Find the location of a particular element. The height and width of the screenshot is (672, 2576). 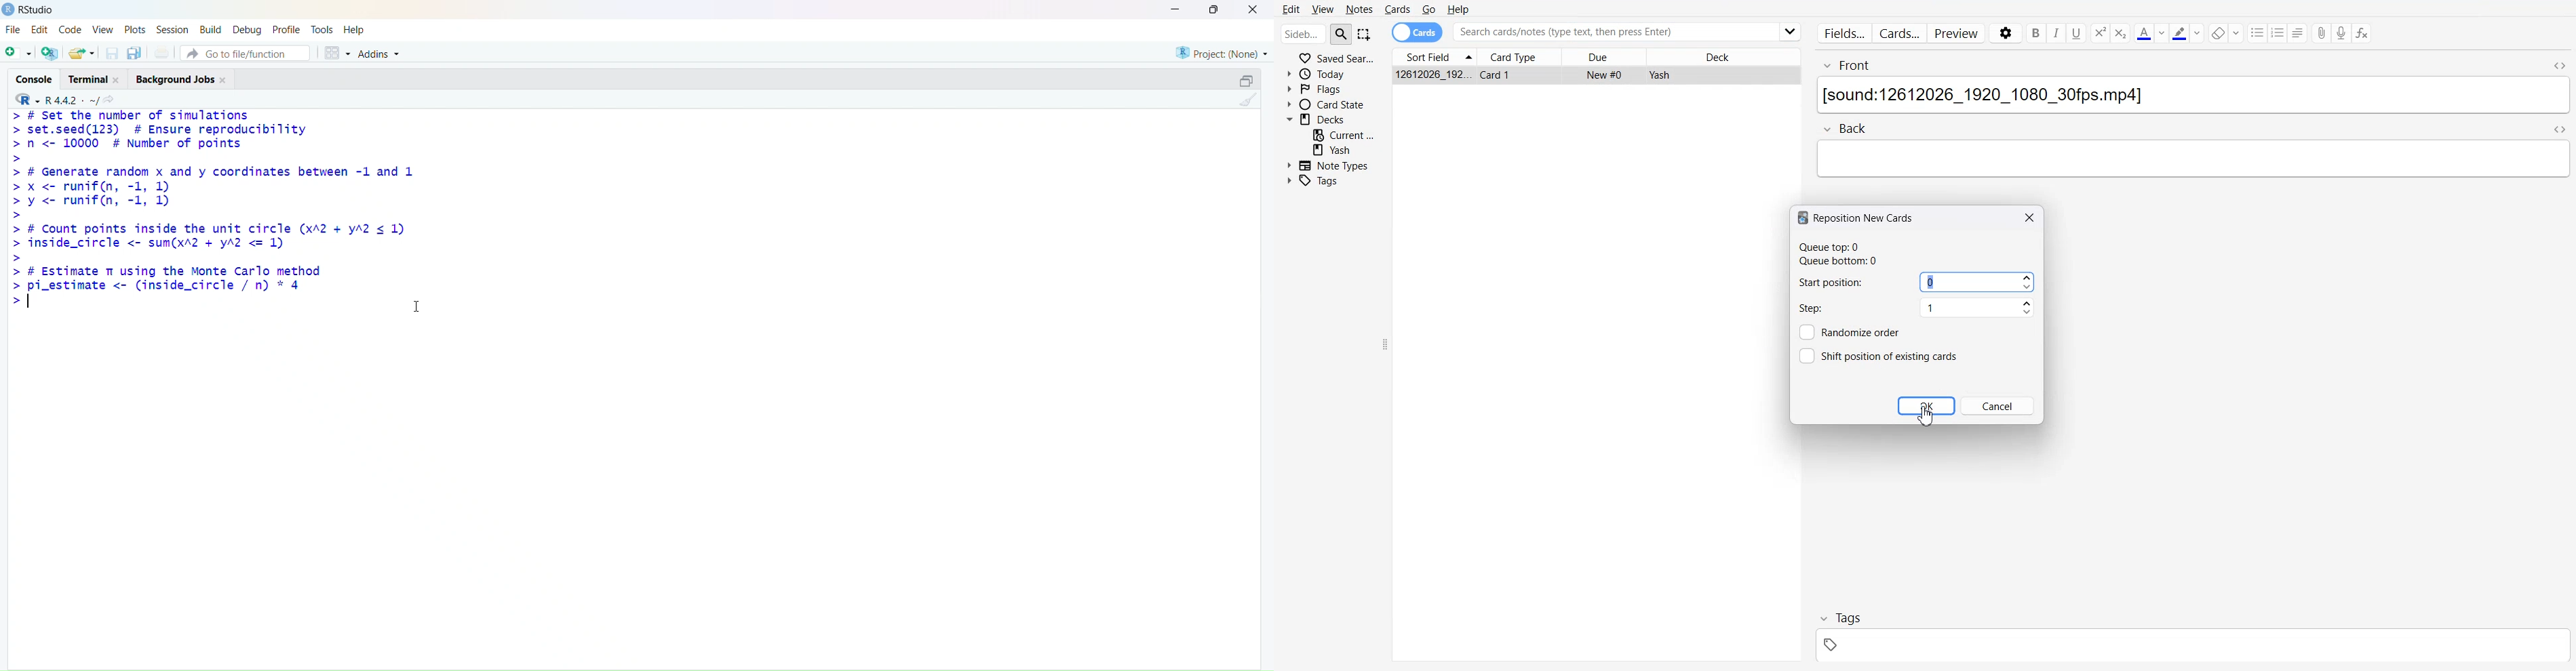

R is located at coordinates (27, 98).